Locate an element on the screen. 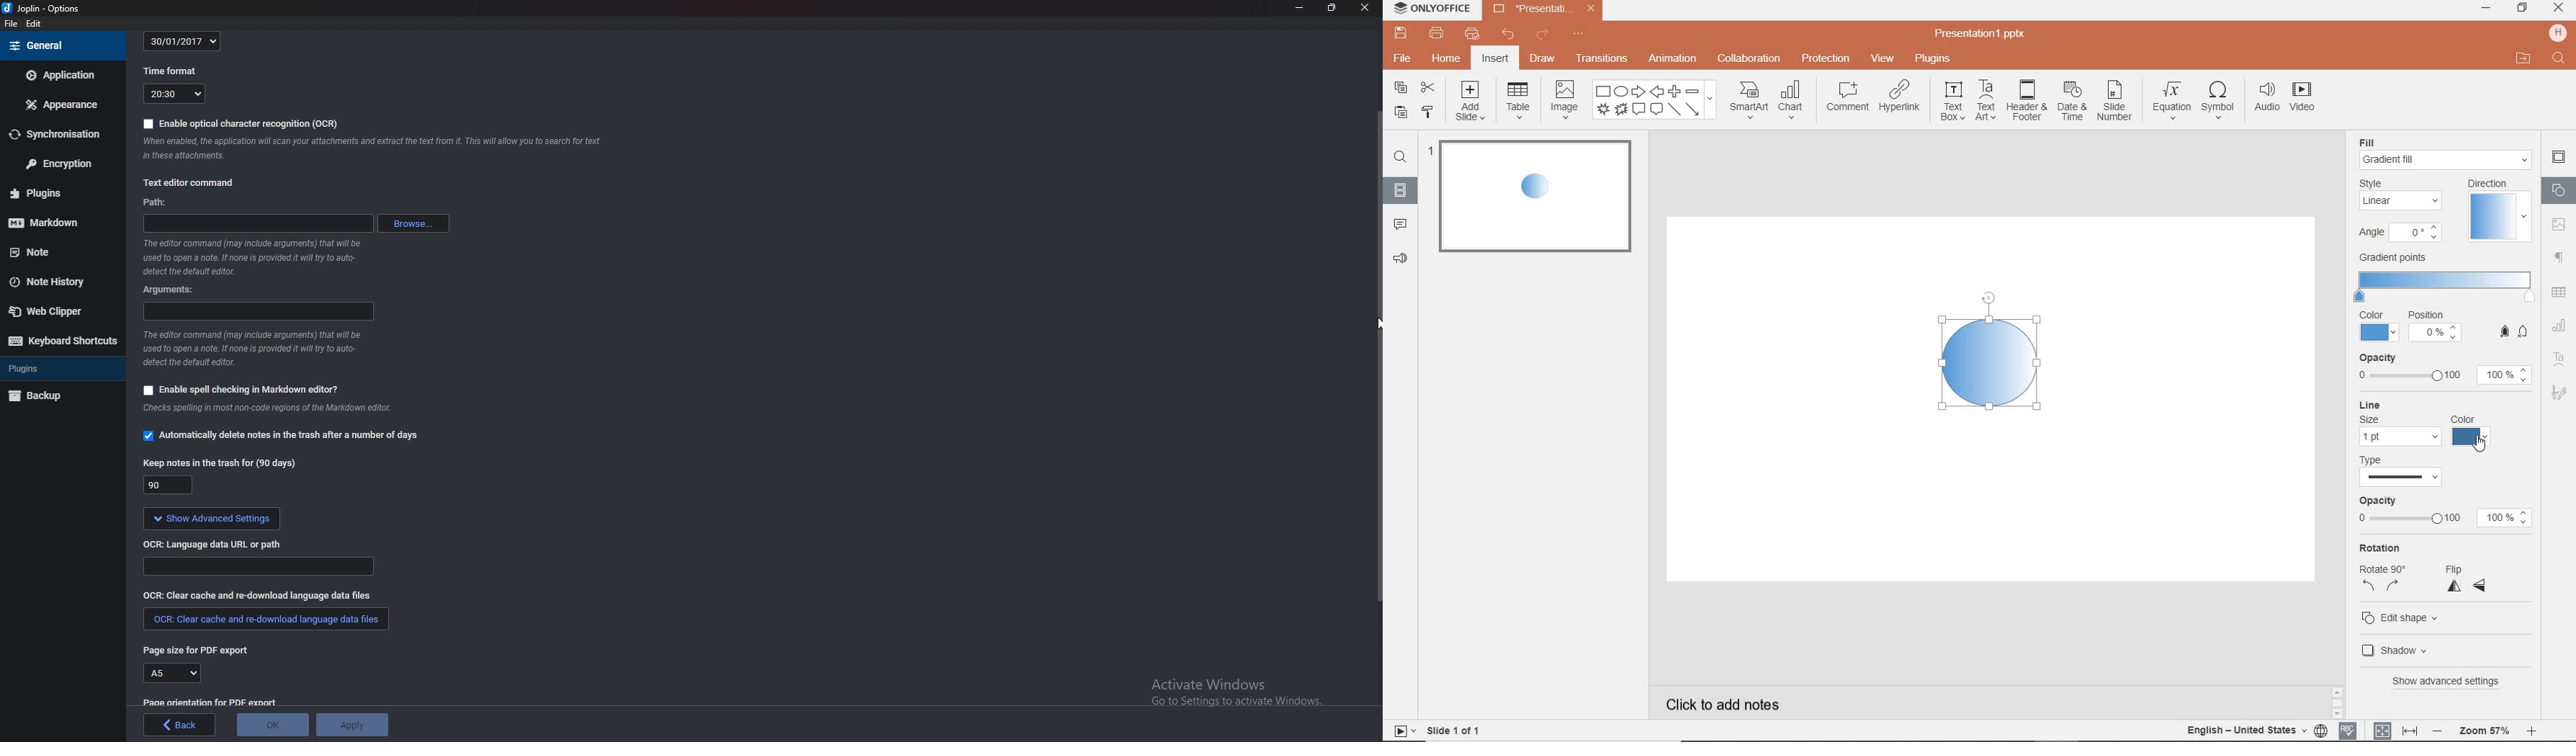 The image size is (2576, 756). LINE is located at coordinates (2431, 405).